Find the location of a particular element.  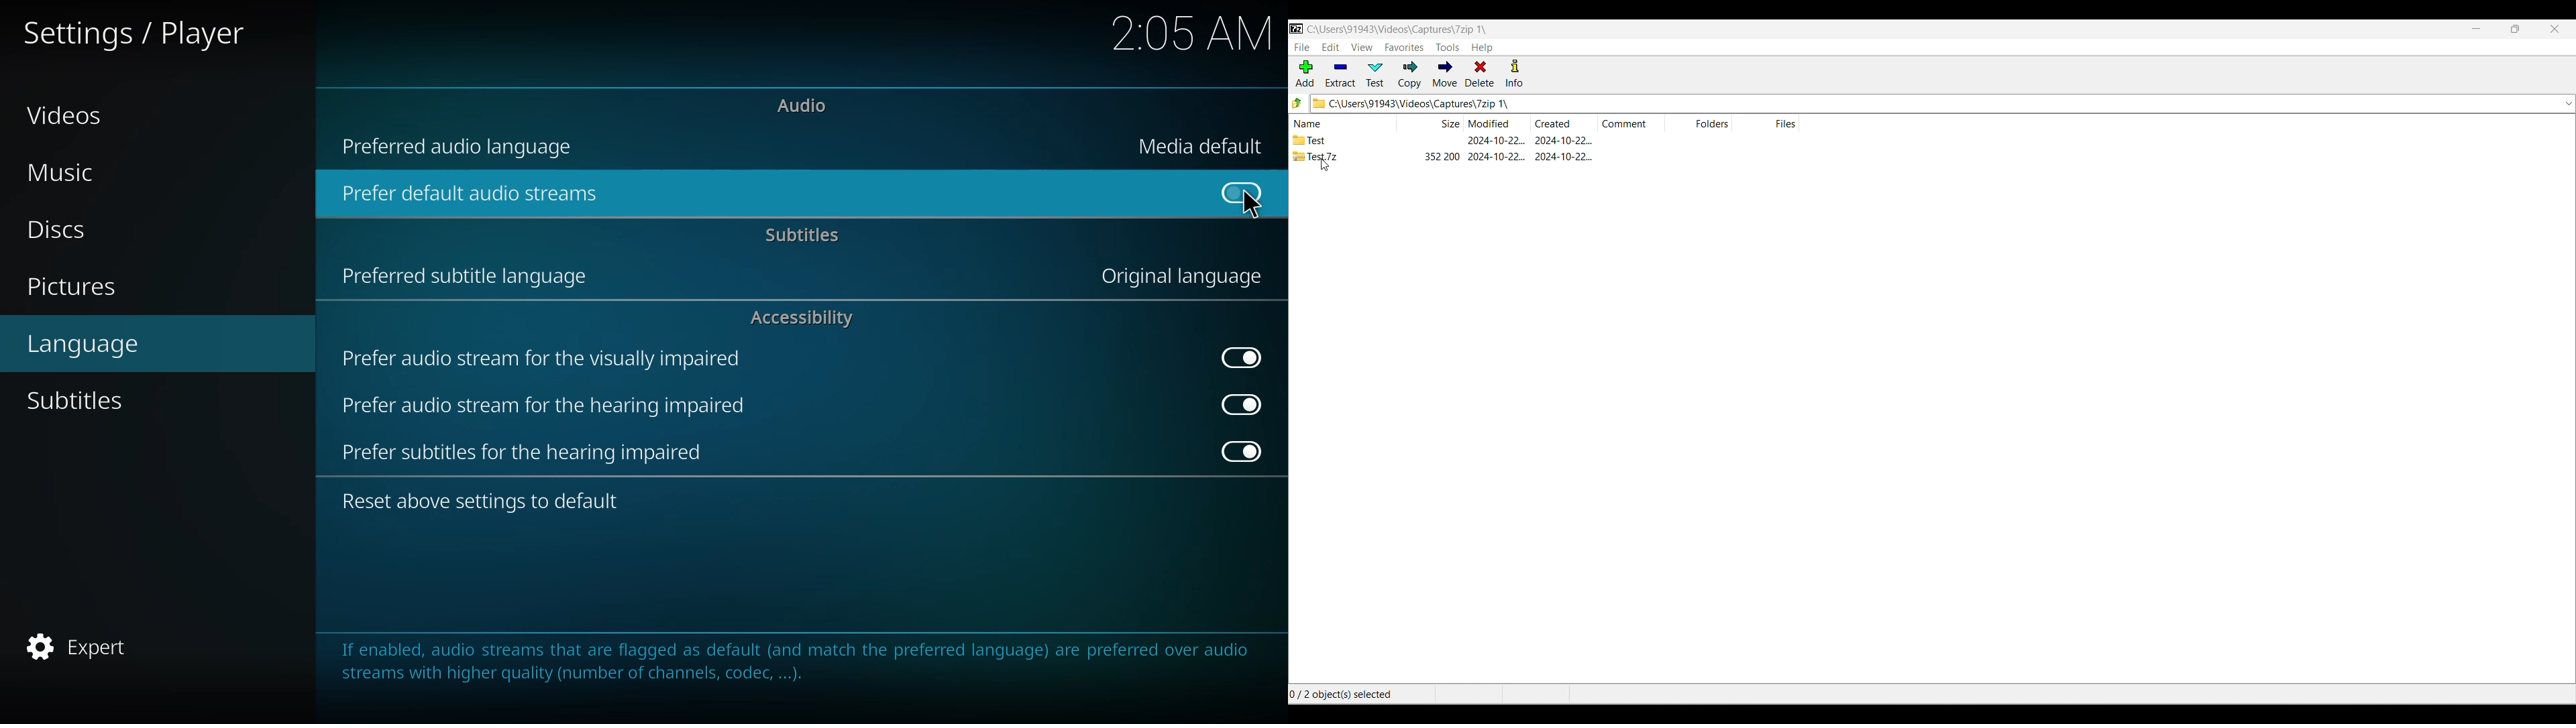

enabled is located at coordinates (1240, 404).